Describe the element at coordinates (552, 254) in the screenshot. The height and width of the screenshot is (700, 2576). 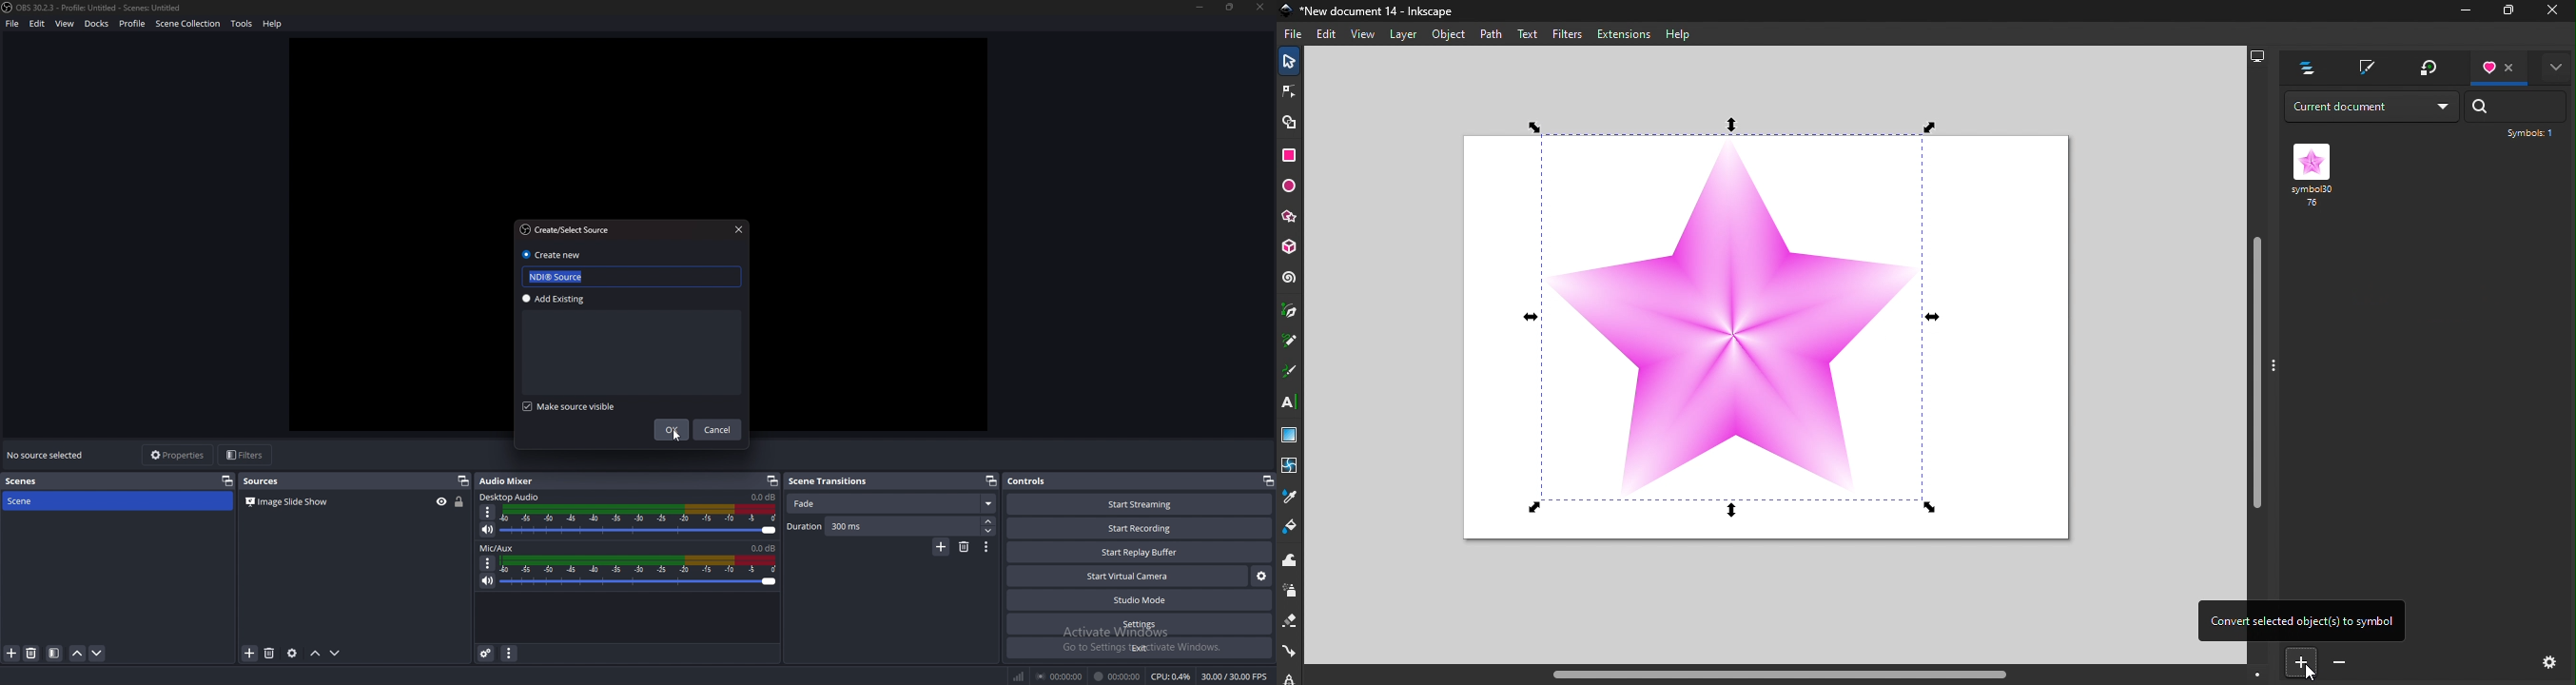
I see `create new` at that location.